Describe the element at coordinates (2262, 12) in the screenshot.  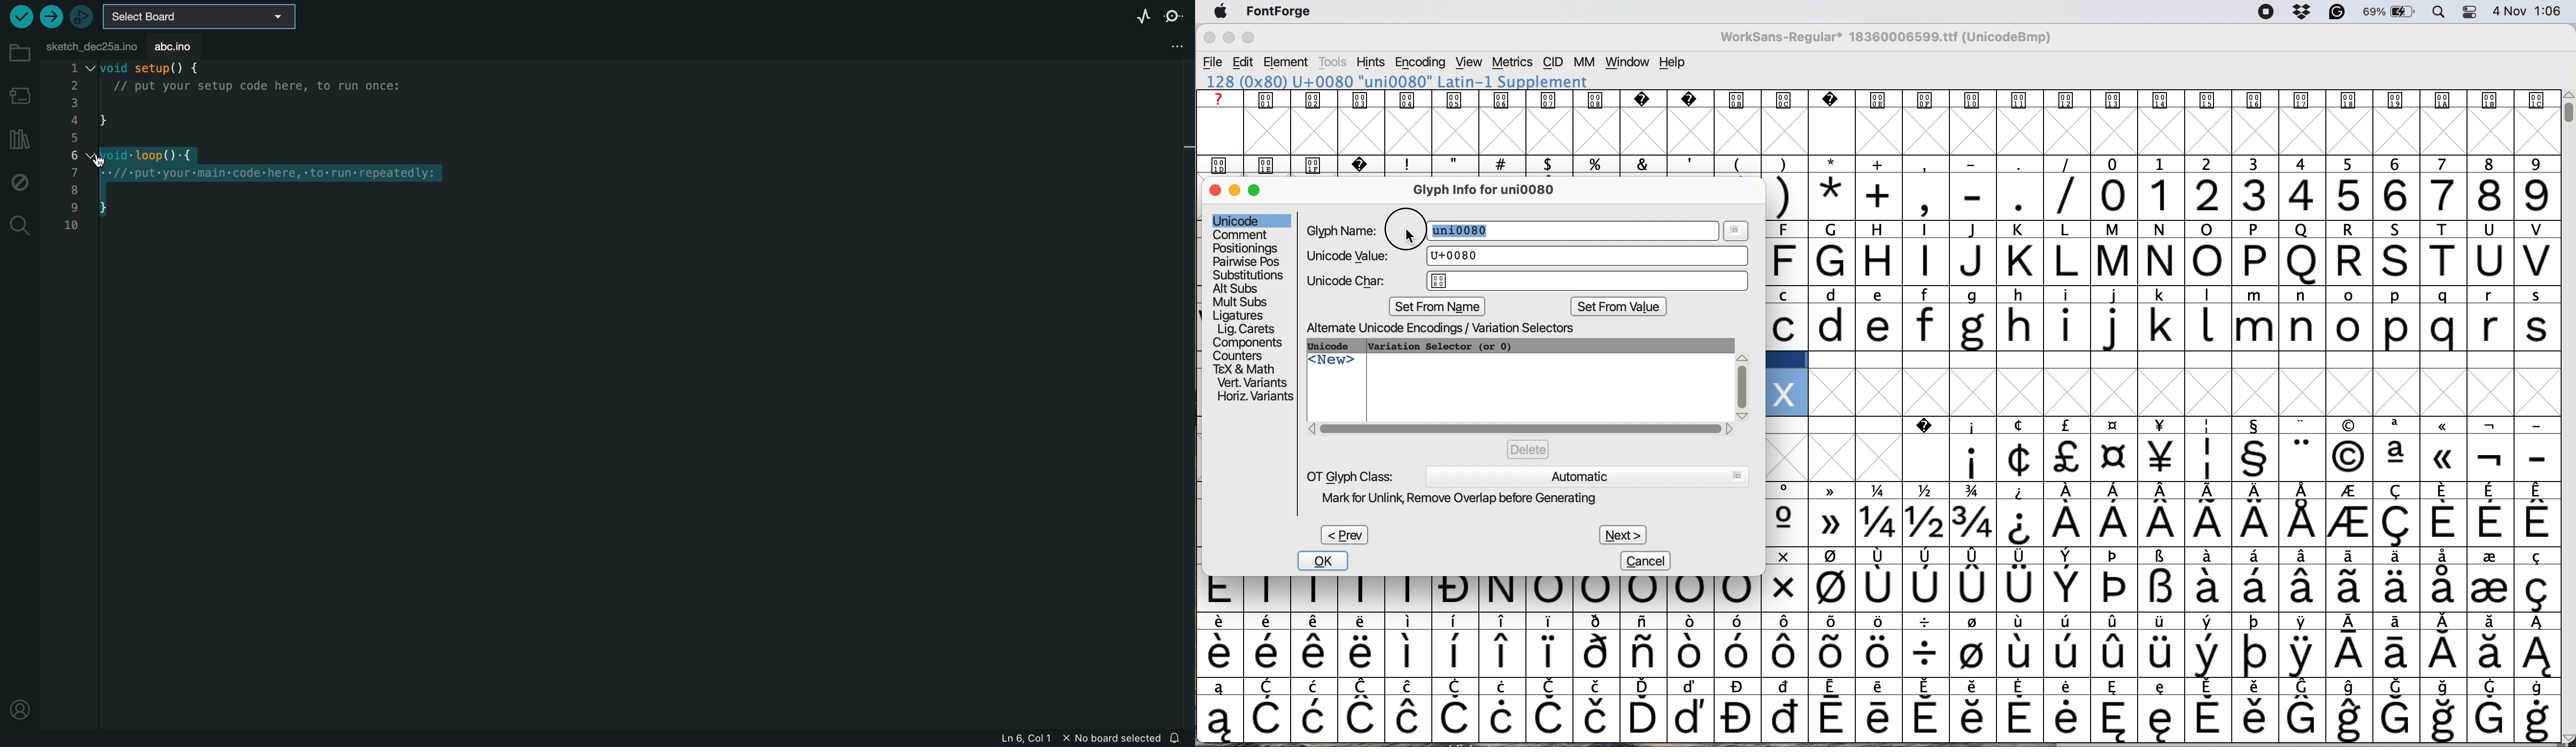
I see `screen recorder` at that location.